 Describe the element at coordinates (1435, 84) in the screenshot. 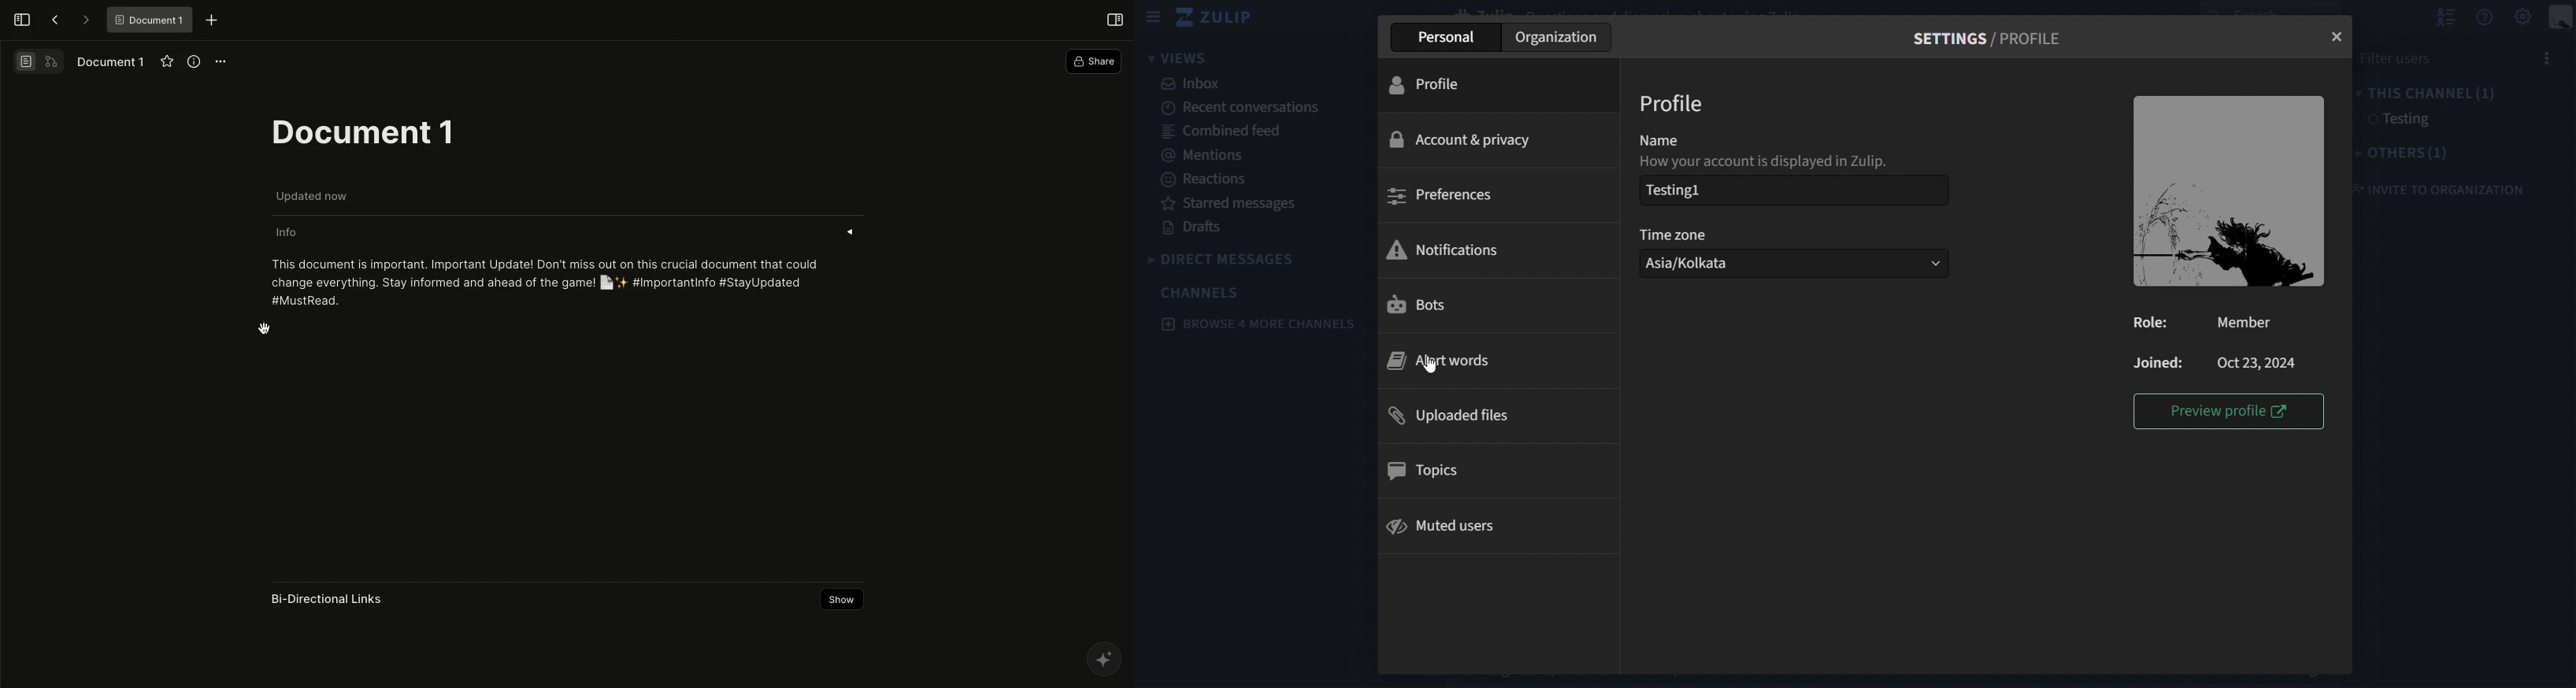

I see `profile` at that location.